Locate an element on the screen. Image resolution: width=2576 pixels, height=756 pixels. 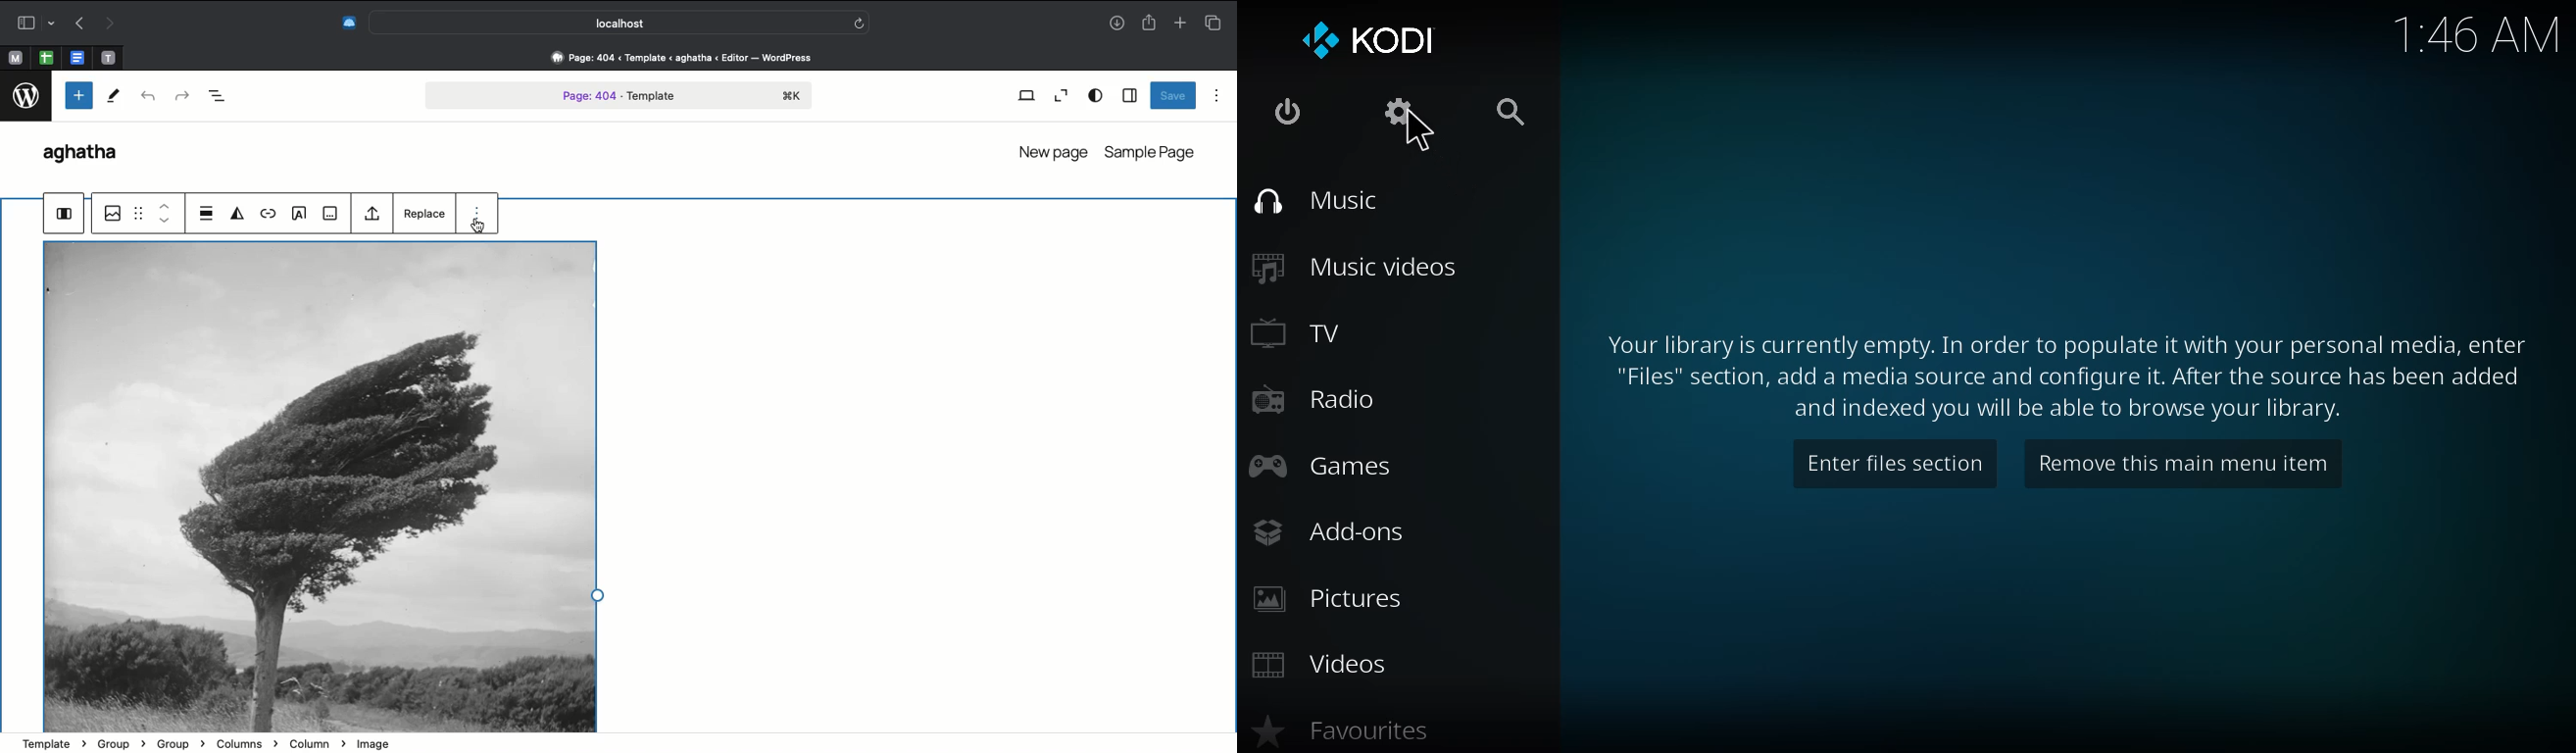
Duotone is located at coordinates (235, 212).